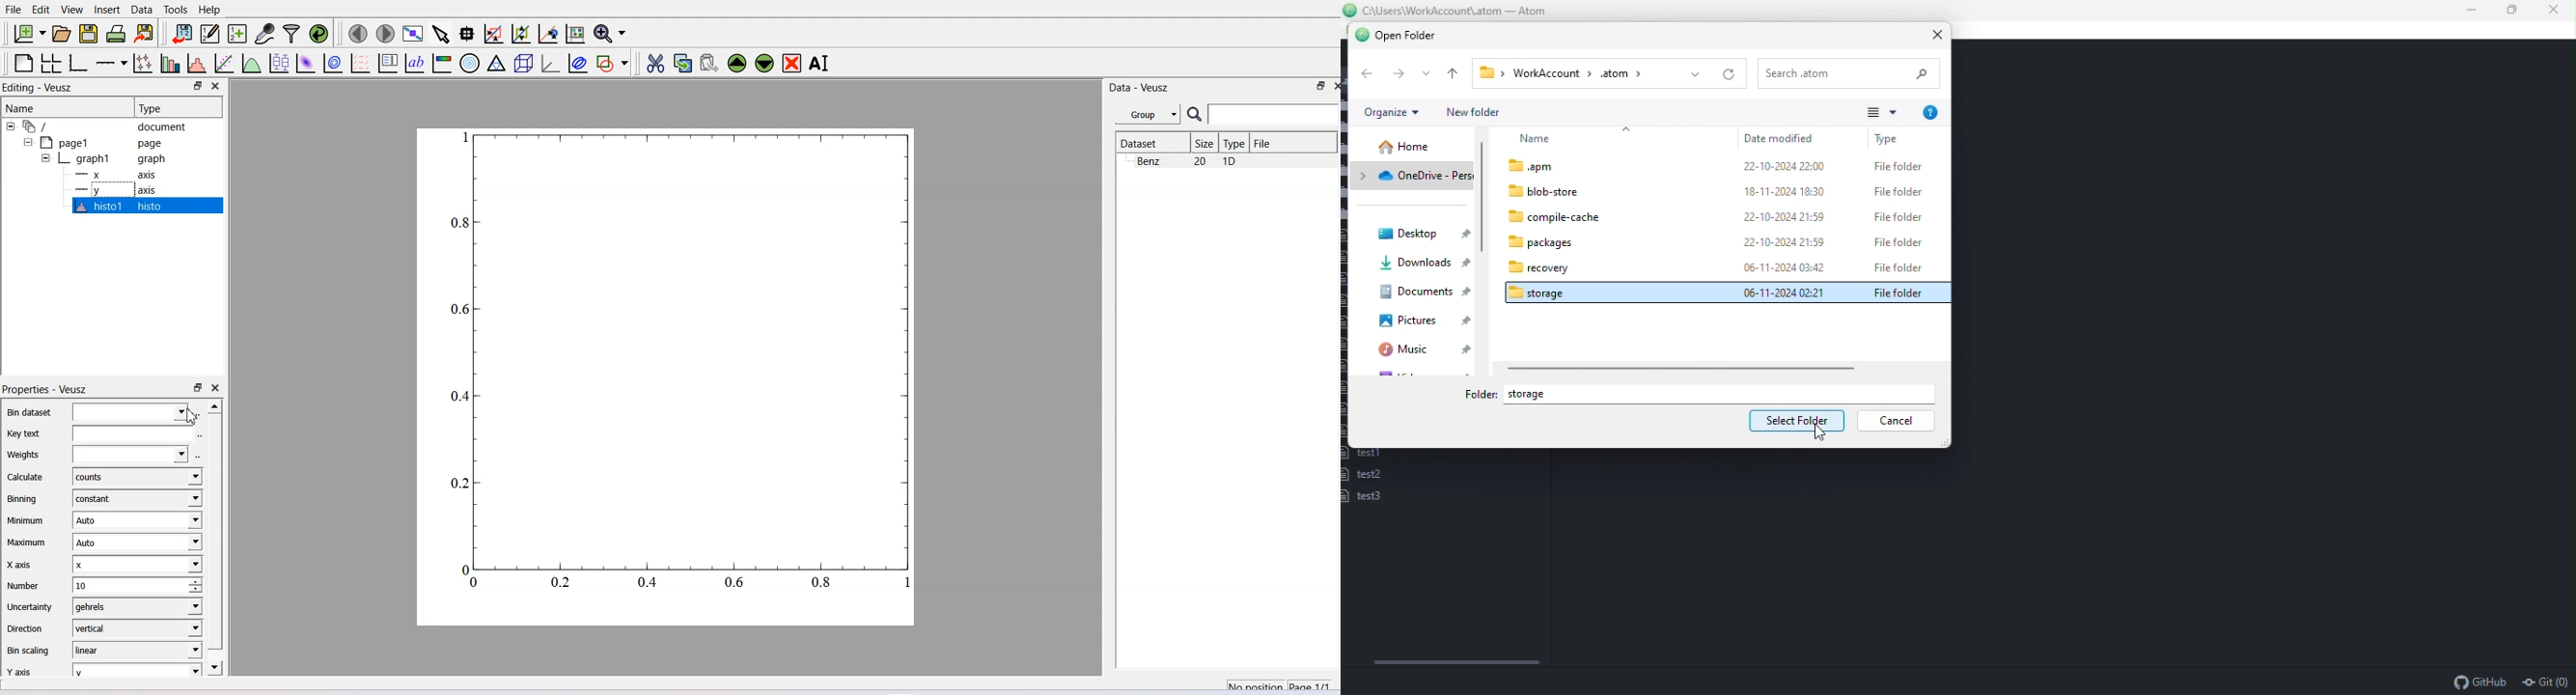 The image size is (2576, 700). Describe the element at coordinates (1364, 475) in the screenshot. I see `test2` at that location.